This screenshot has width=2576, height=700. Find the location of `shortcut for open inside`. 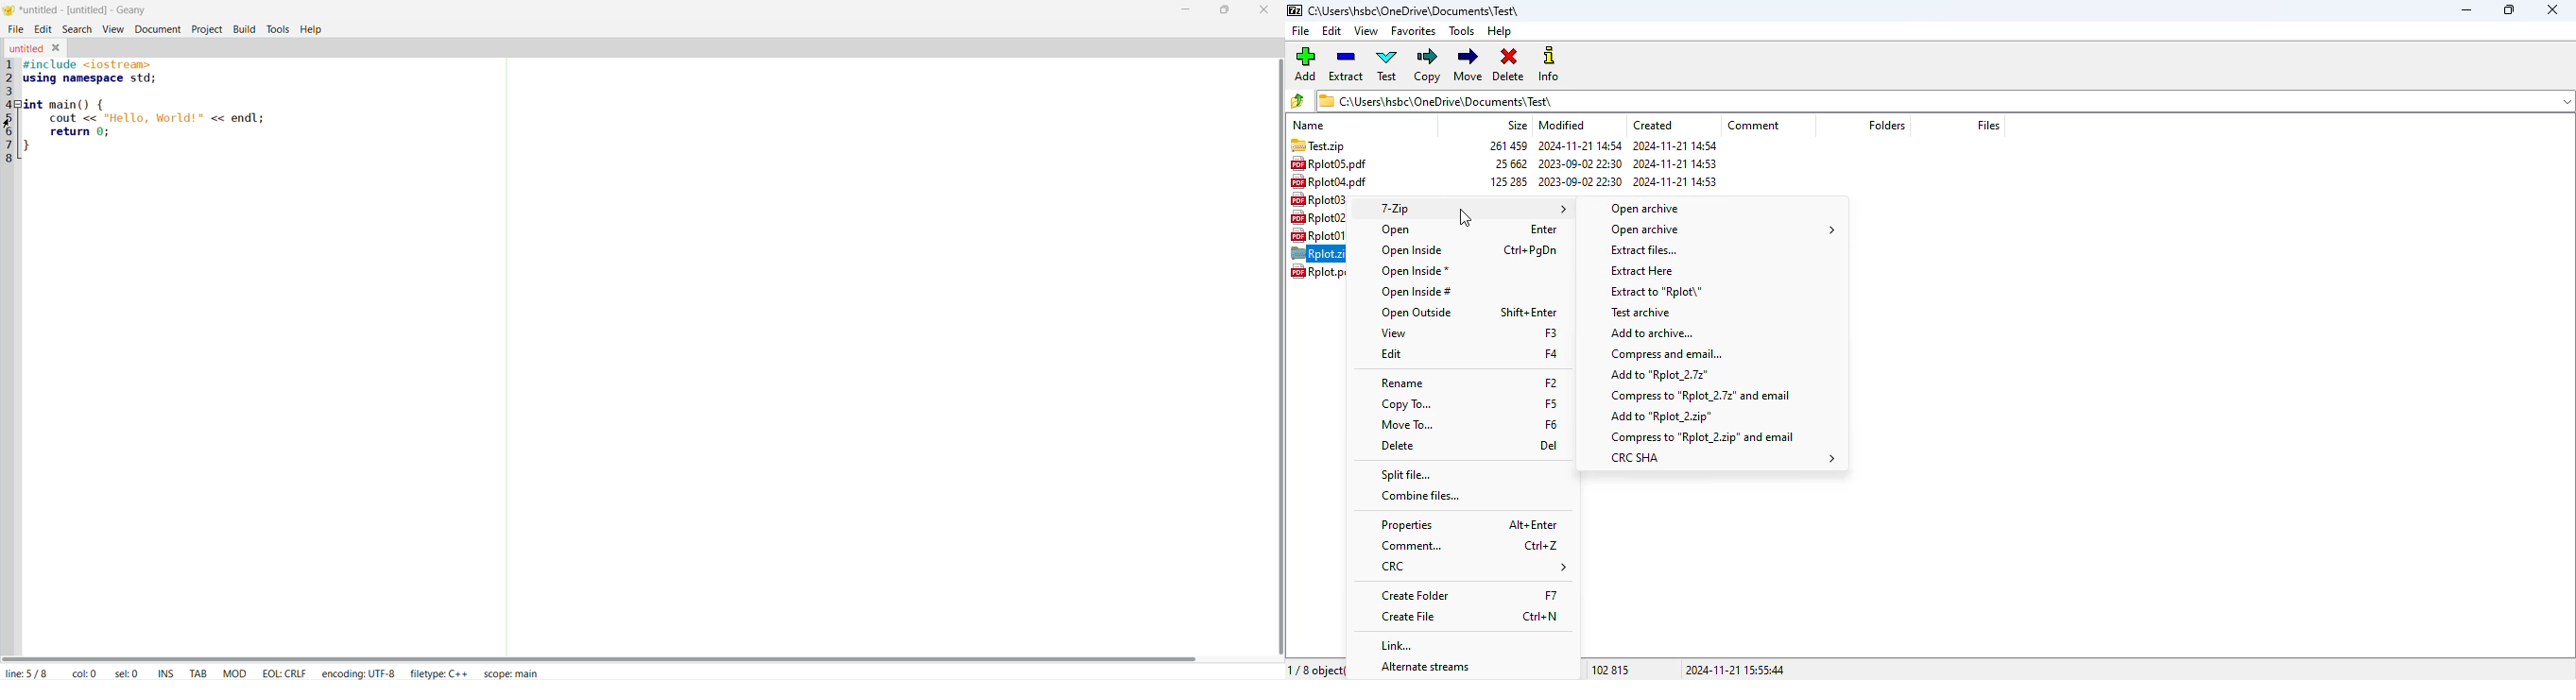

shortcut for open inside is located at coordinates (1530, 250).